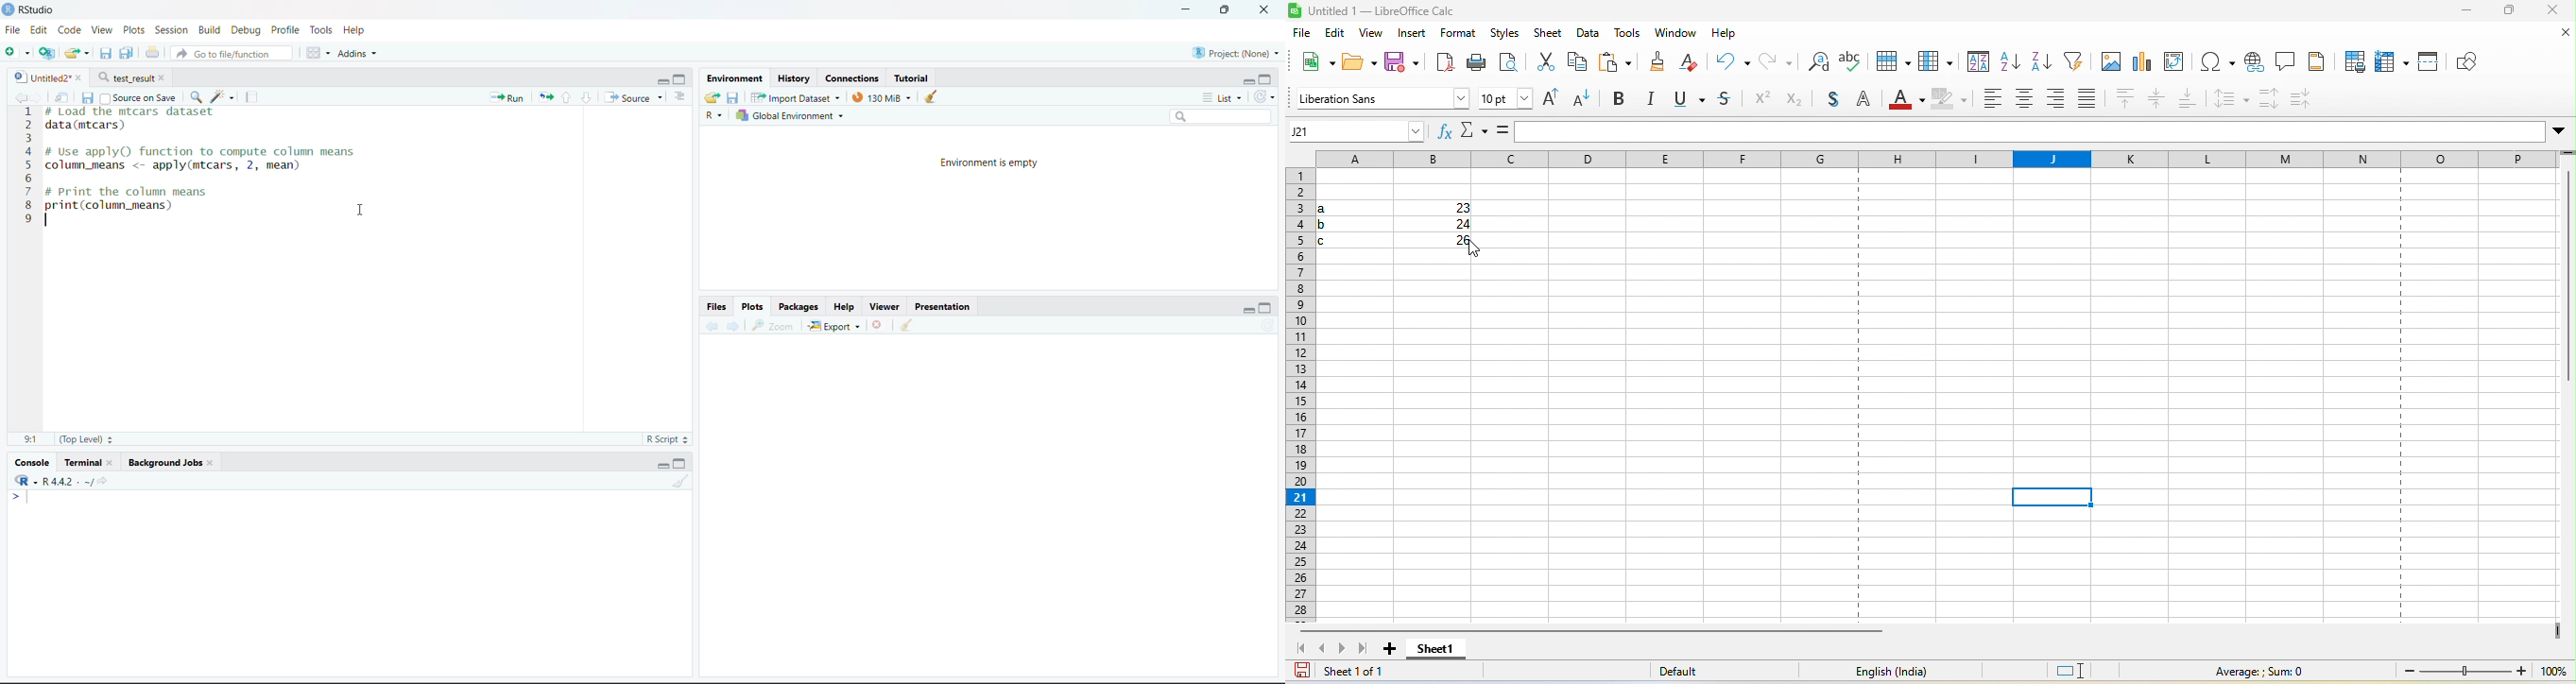 This screenshot has height=700, width=2576. What do you see at coordinates (678, 480) in the screenshot?
I see `Clear console (Ctrl +L)` at bounding box center [678, 480].